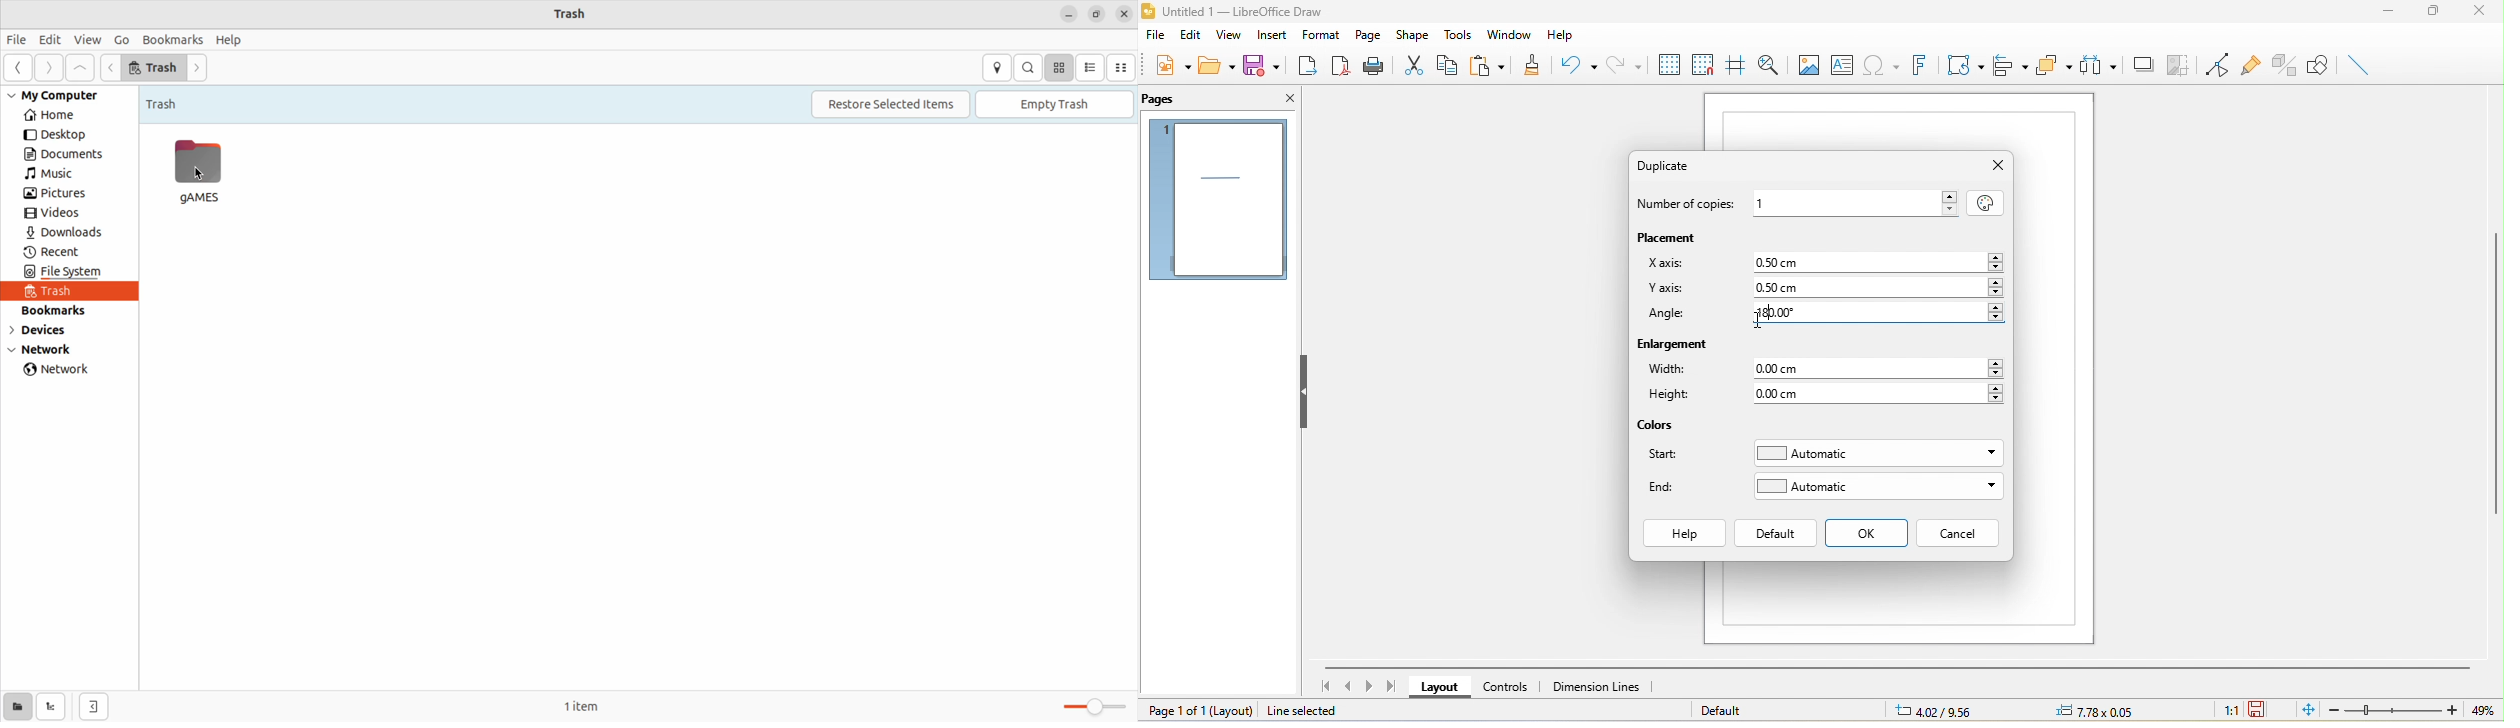 This screenshot has width=2520, height=728. What do you see at coordinates (1579, 67) in the screenshot?
I see `undo` at bounding box center [1579, 67].